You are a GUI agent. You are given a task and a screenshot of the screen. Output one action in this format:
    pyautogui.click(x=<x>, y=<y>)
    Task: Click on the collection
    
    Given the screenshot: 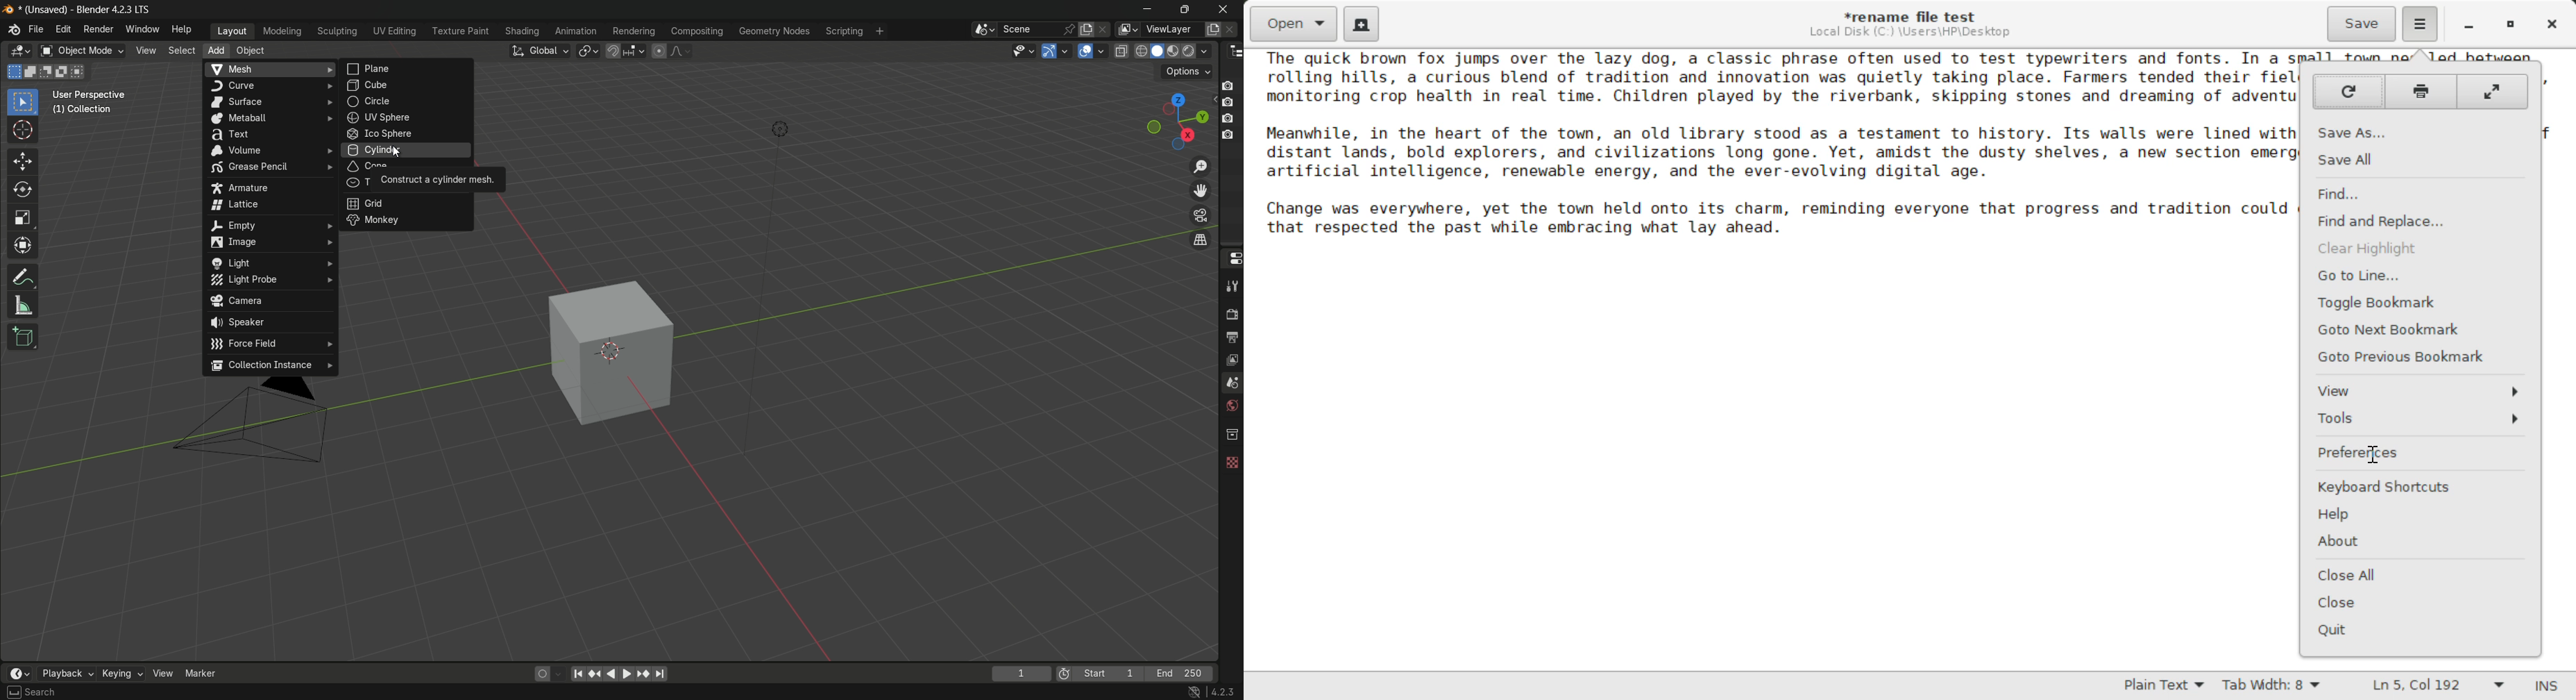 What is the action you would take?
    pyautogui.click(x=1229, y=434)
    